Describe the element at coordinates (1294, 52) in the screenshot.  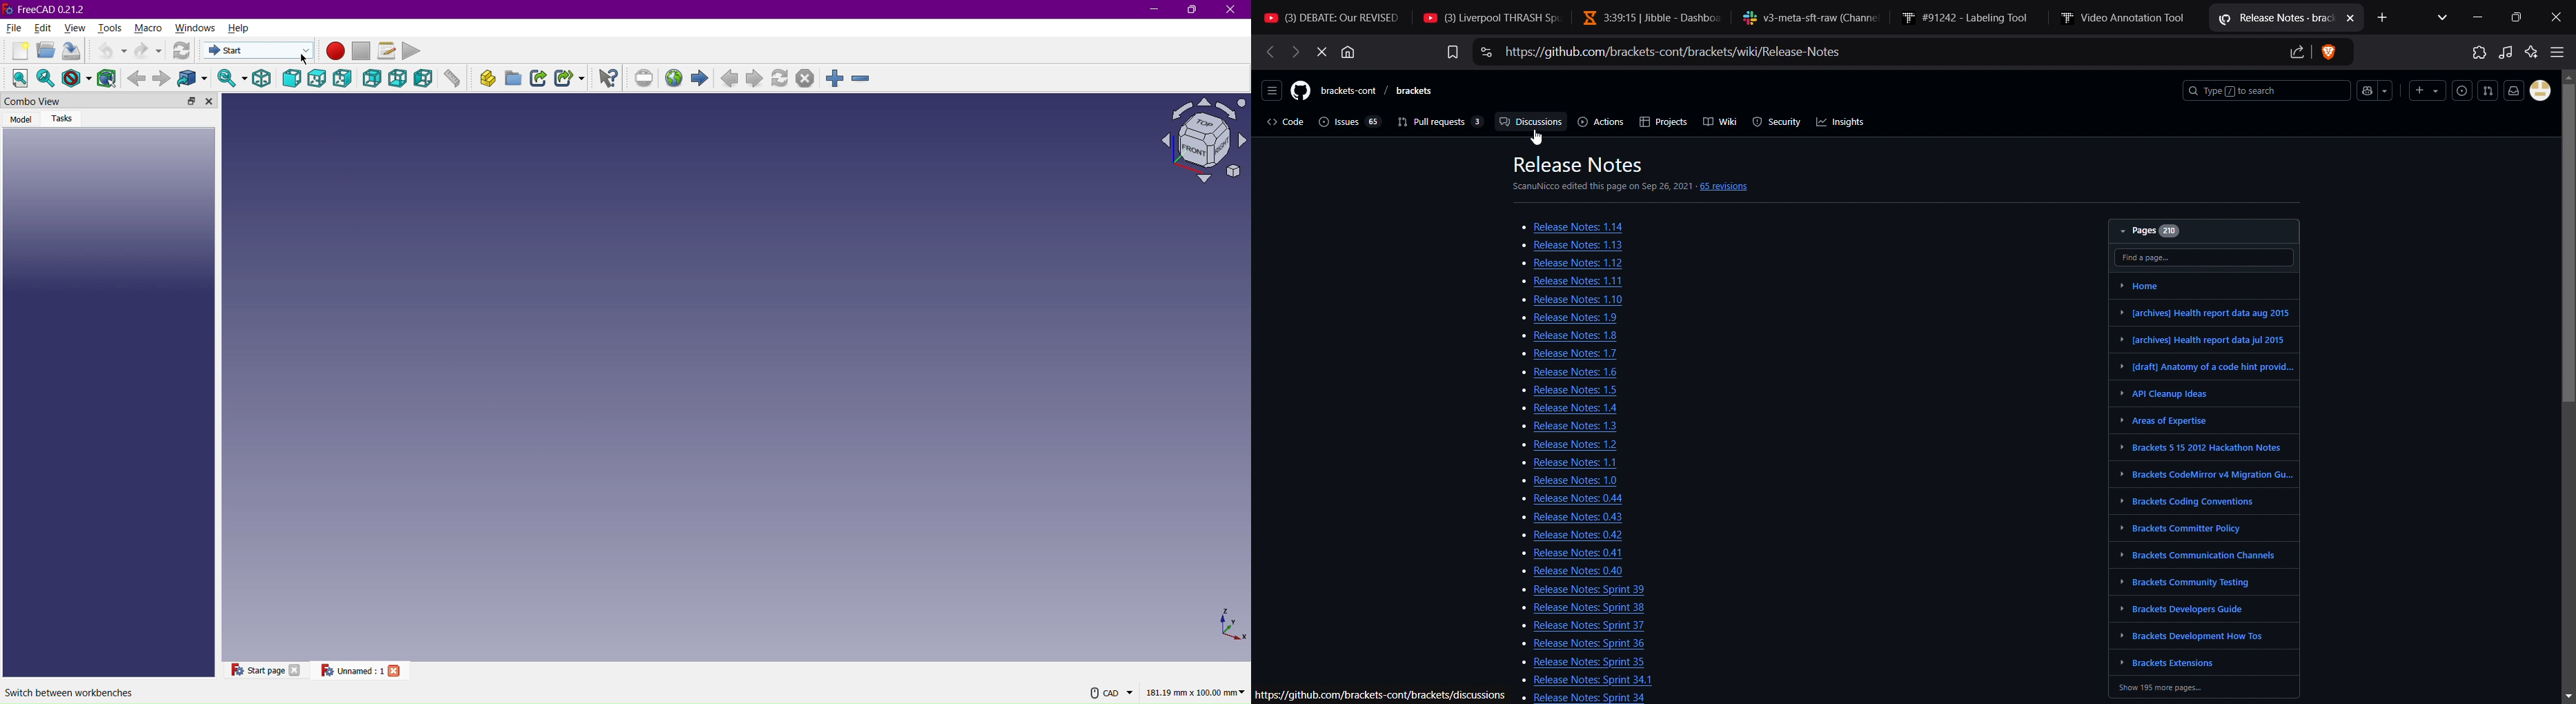
I see `navigate forward` at that location.